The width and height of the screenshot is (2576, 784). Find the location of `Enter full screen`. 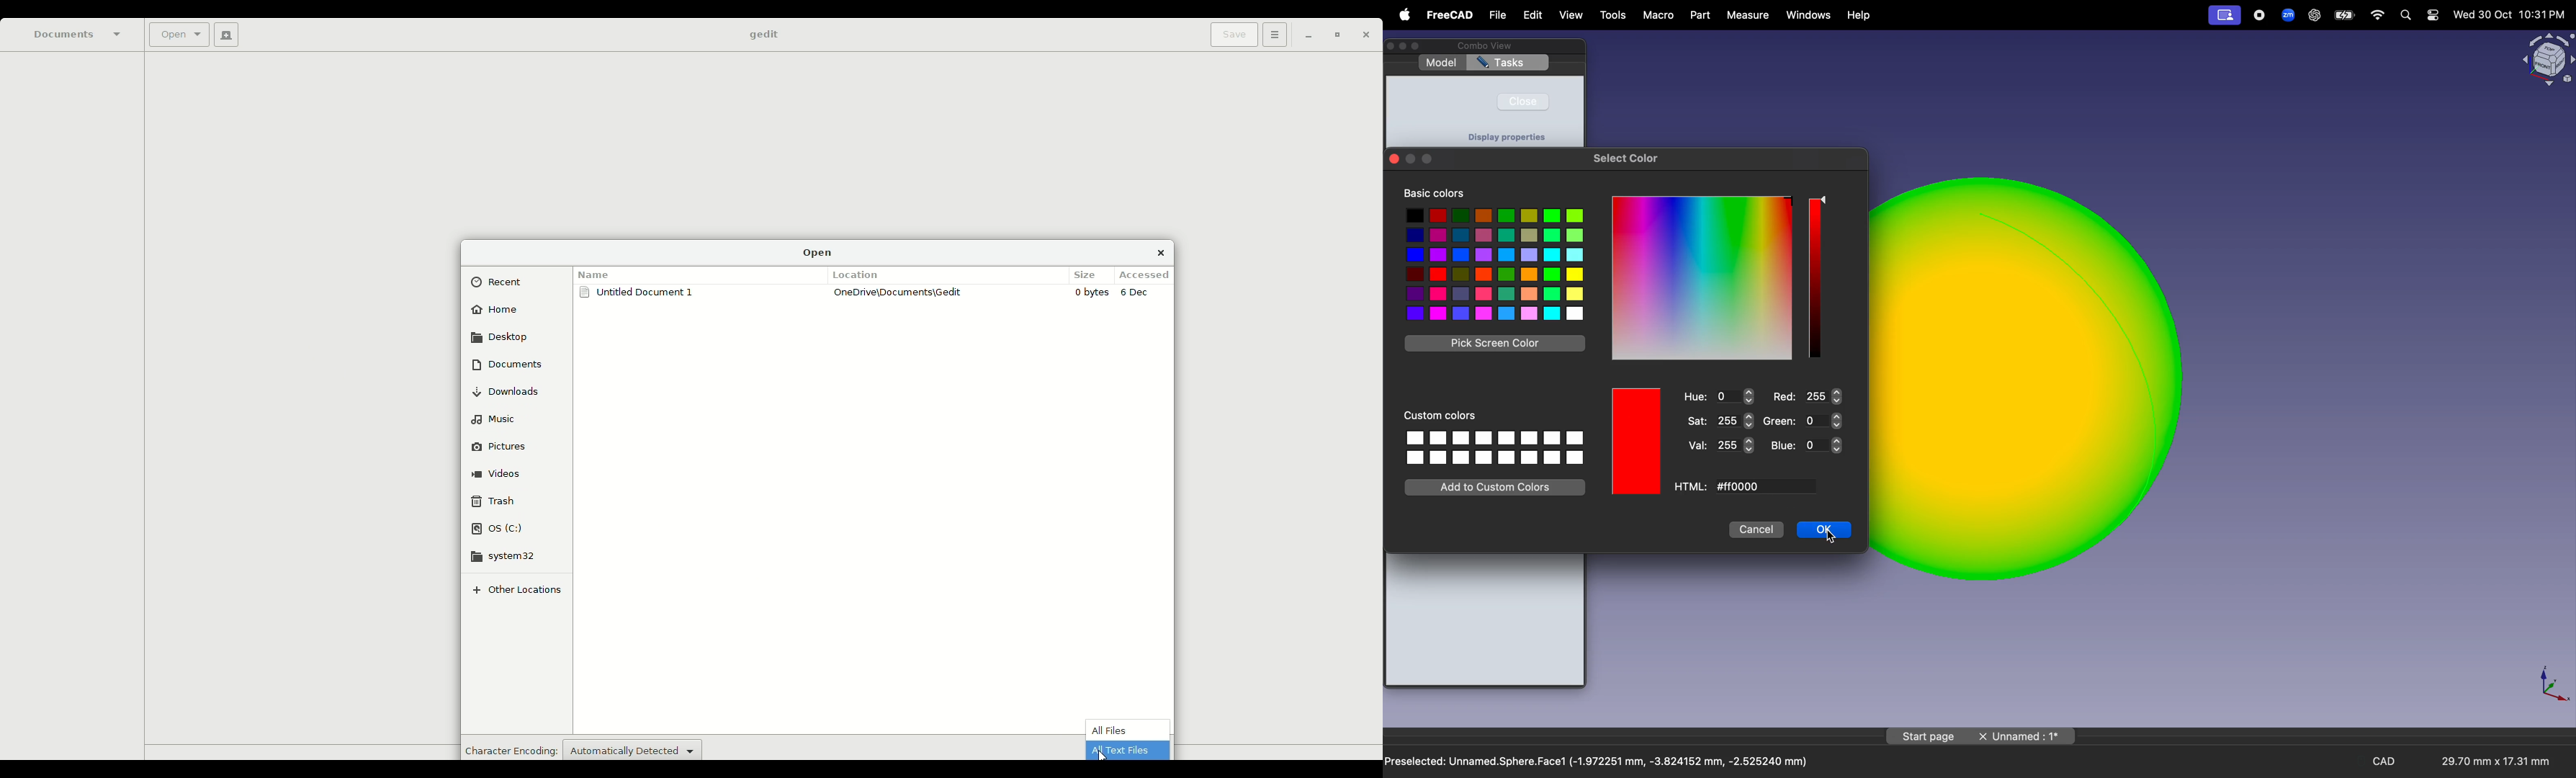

Enter full screen is located at coordinates (1419, 46).